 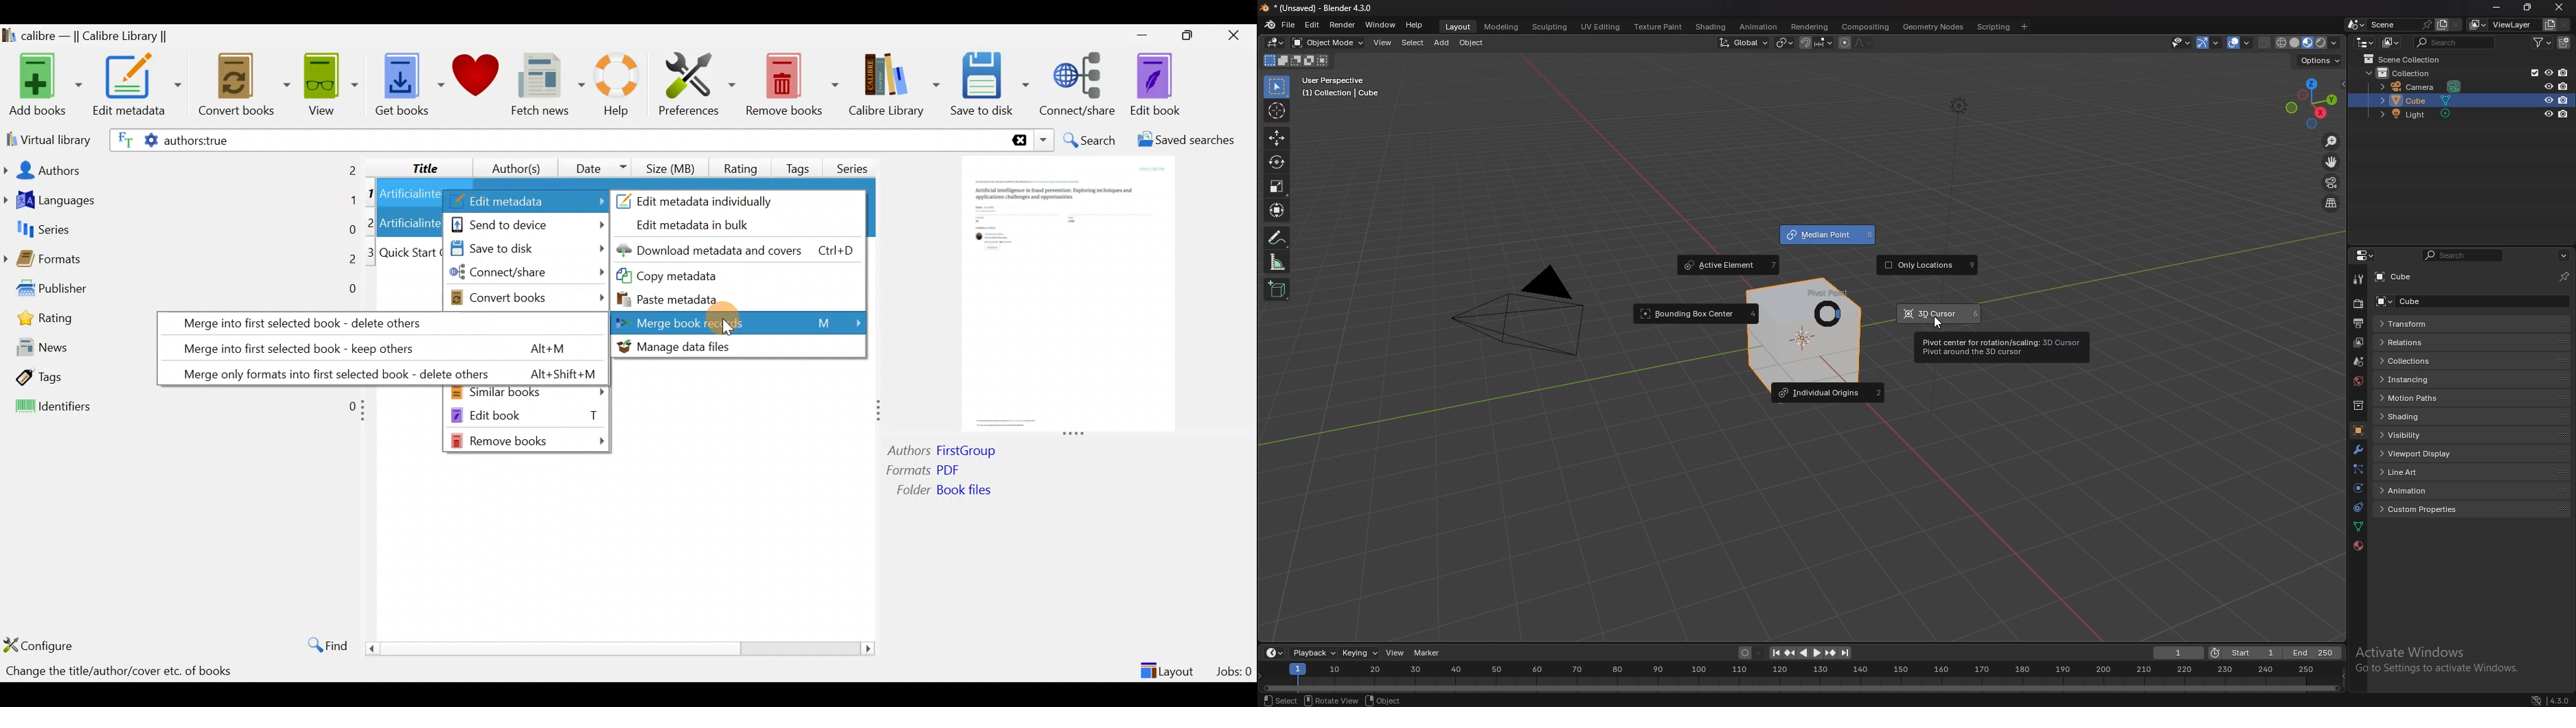 I want to click on world, so click(x=2357, y=381).